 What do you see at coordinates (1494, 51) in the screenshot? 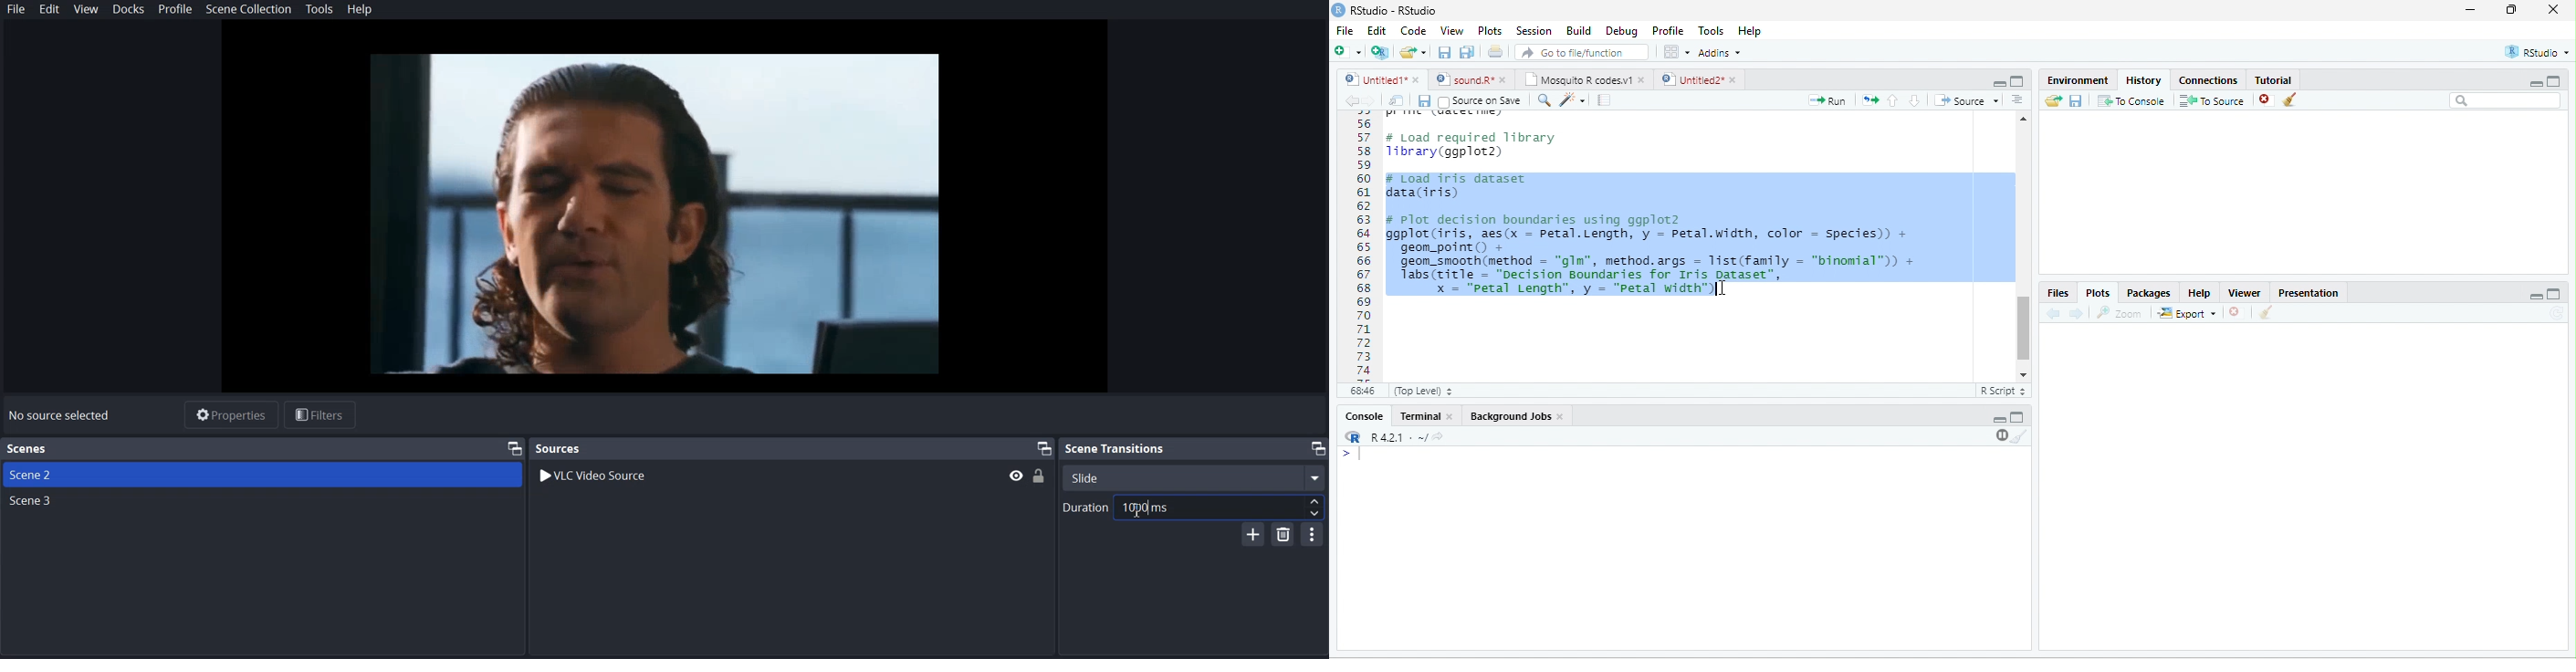
I see `print` at bounding box center [1494, 51].